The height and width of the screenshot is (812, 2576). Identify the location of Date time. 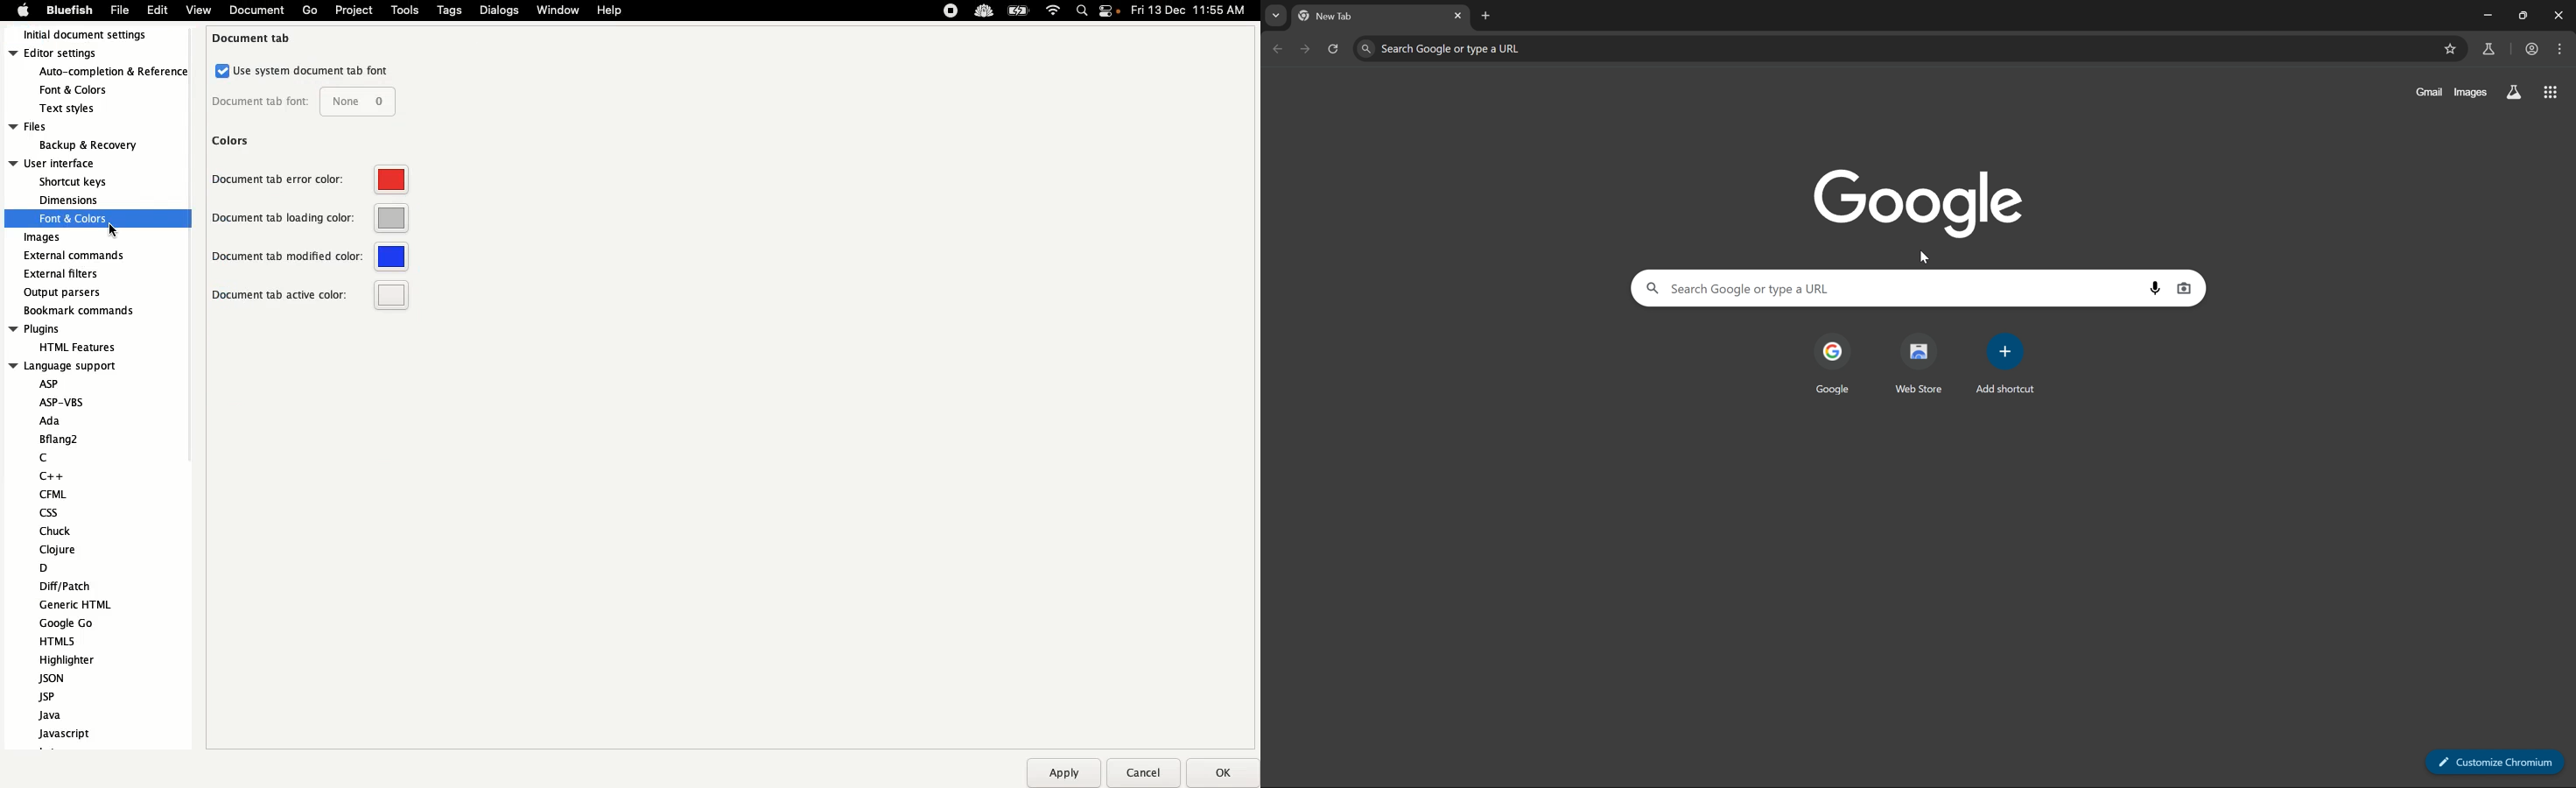
(1194, 10).